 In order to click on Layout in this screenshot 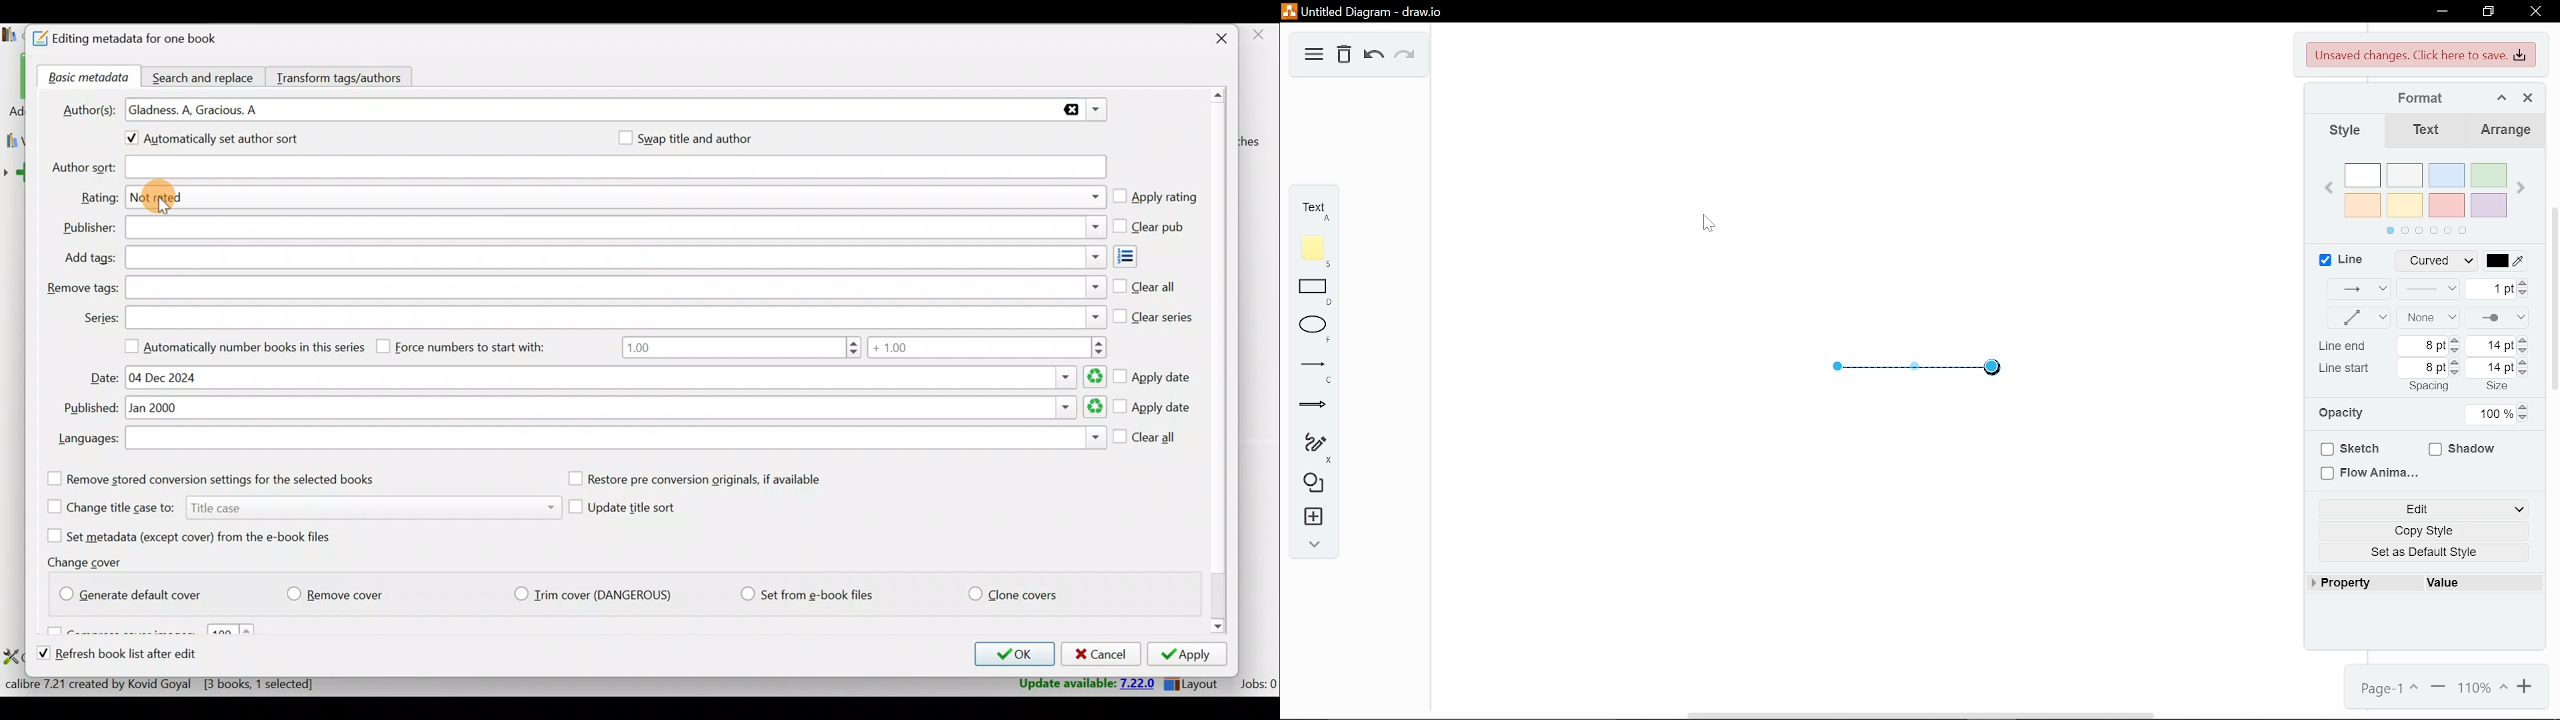, I will do `click(1194, 681)`.